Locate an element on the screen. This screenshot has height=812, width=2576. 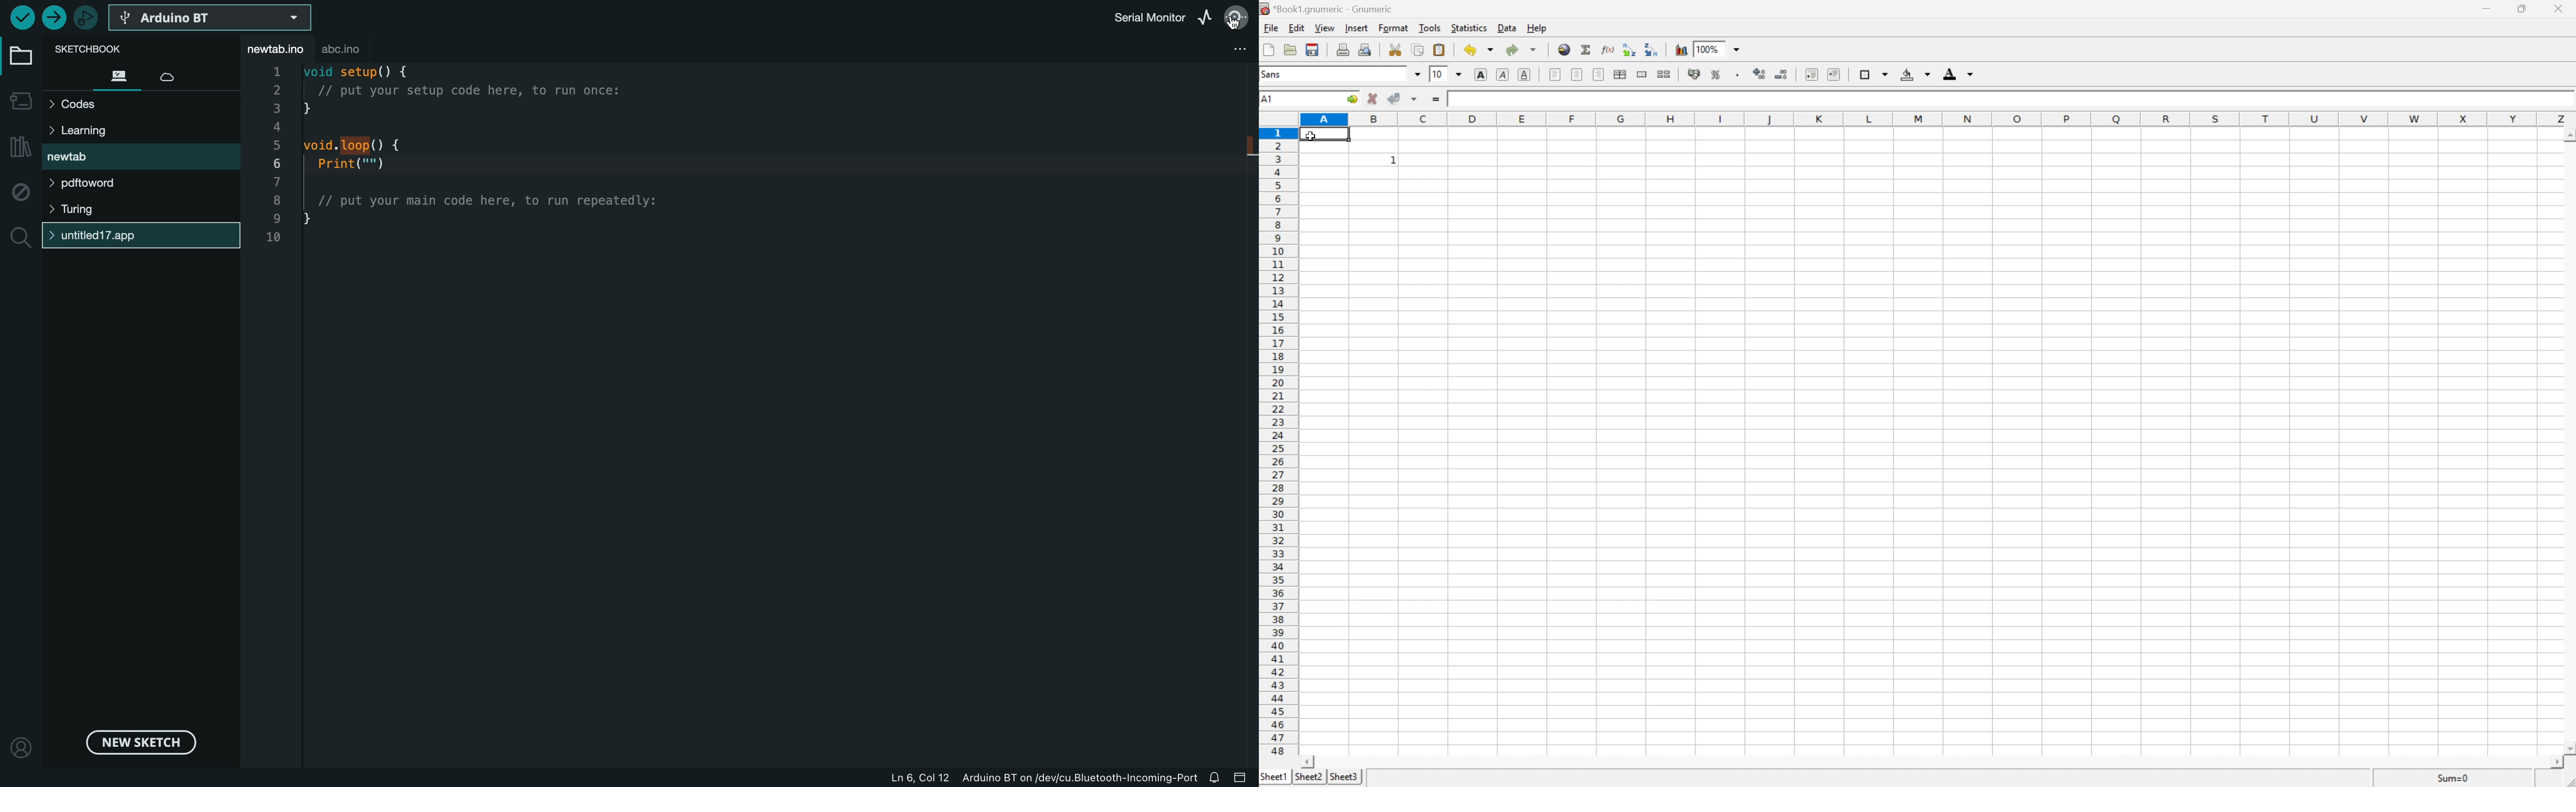
files is located at coordinates (118, 76).